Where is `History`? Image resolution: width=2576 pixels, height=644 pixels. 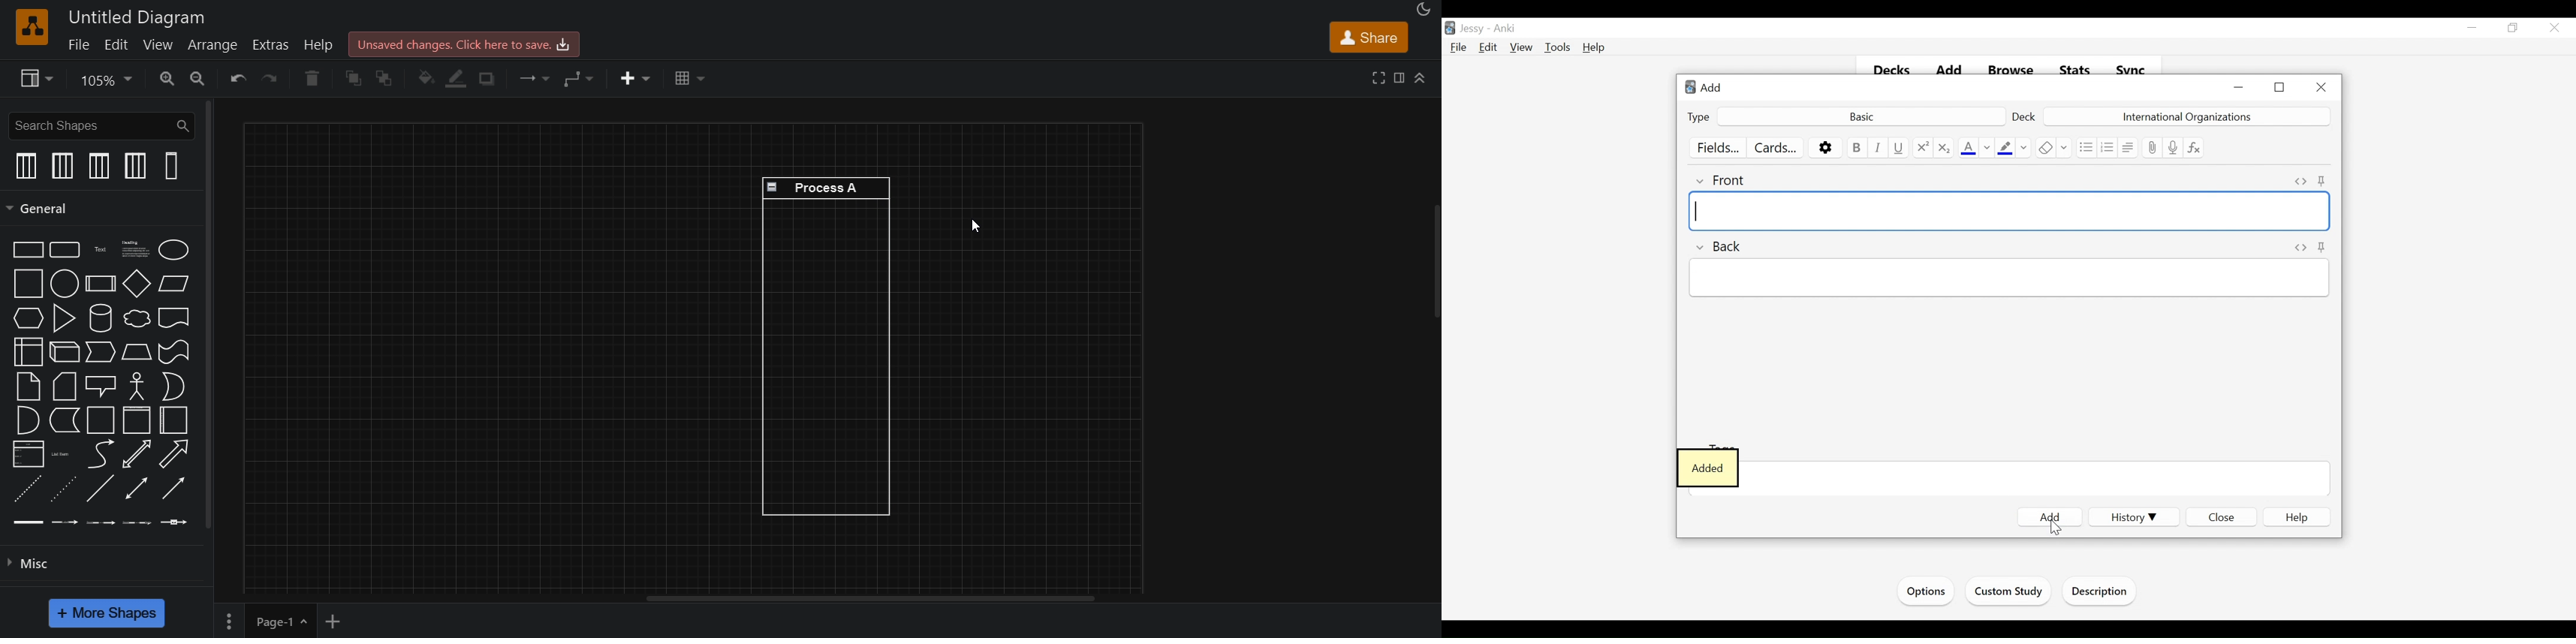
History is located at coordinates (2132, 519).